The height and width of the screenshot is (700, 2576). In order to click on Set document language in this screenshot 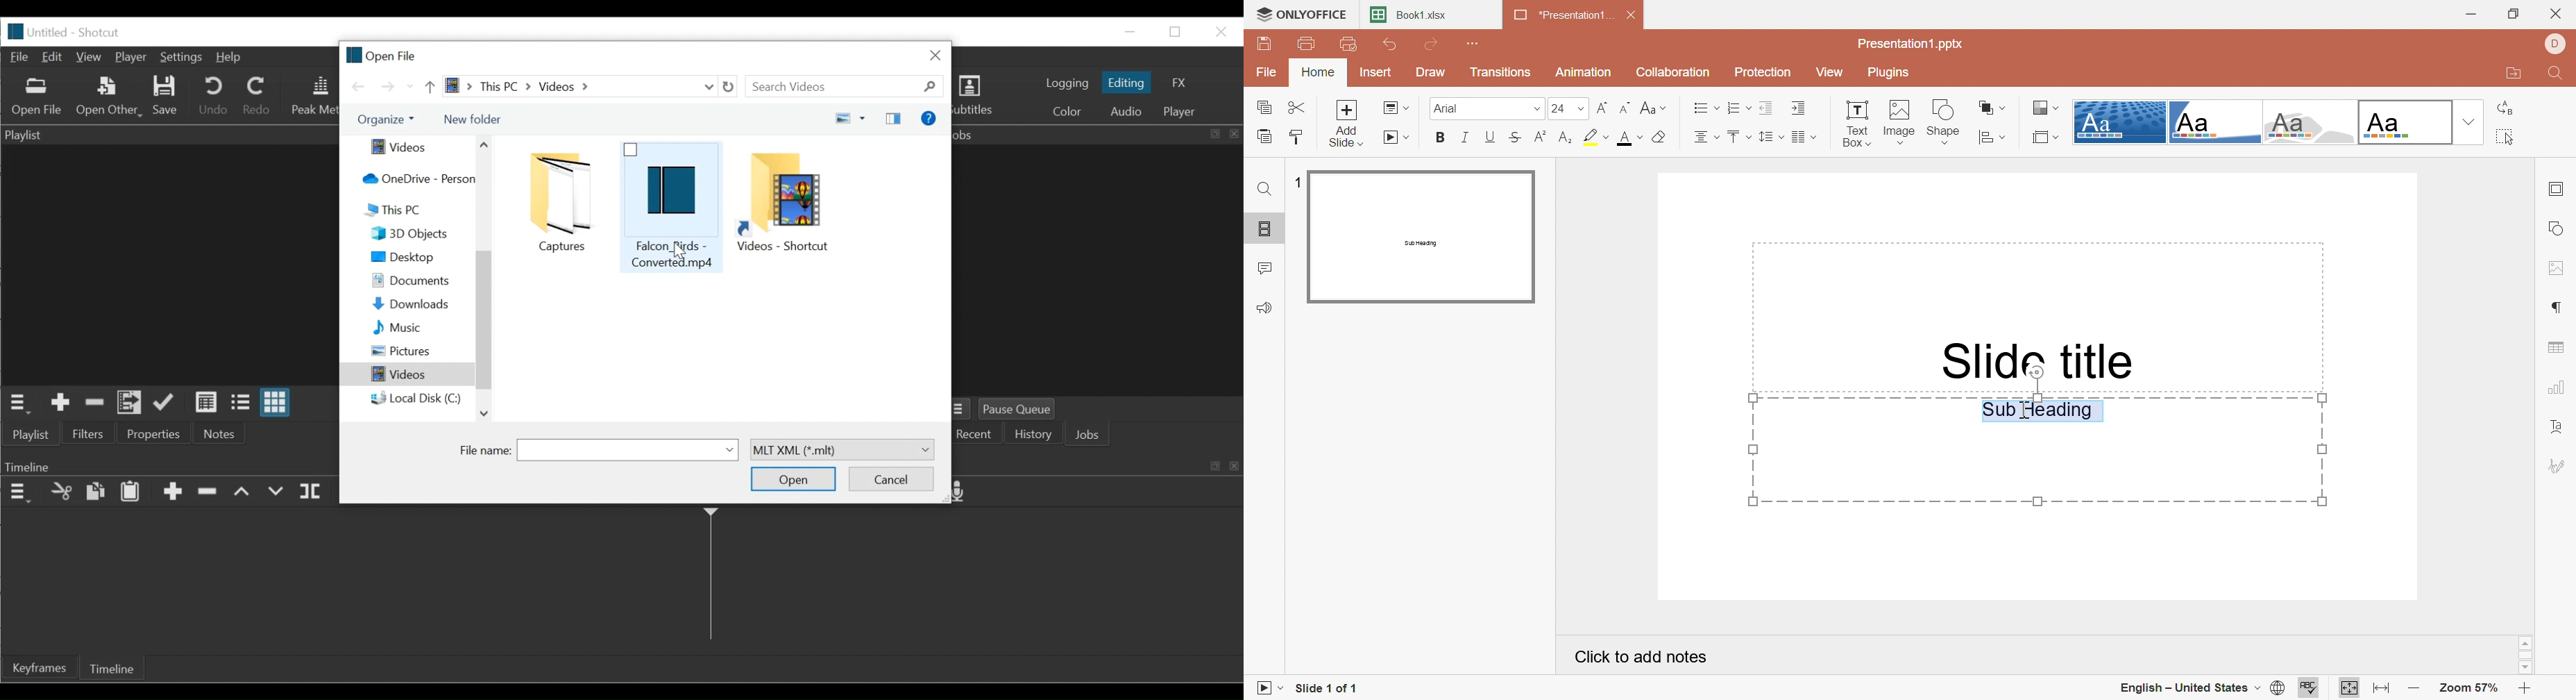, I will do `click(2278, 687)`.